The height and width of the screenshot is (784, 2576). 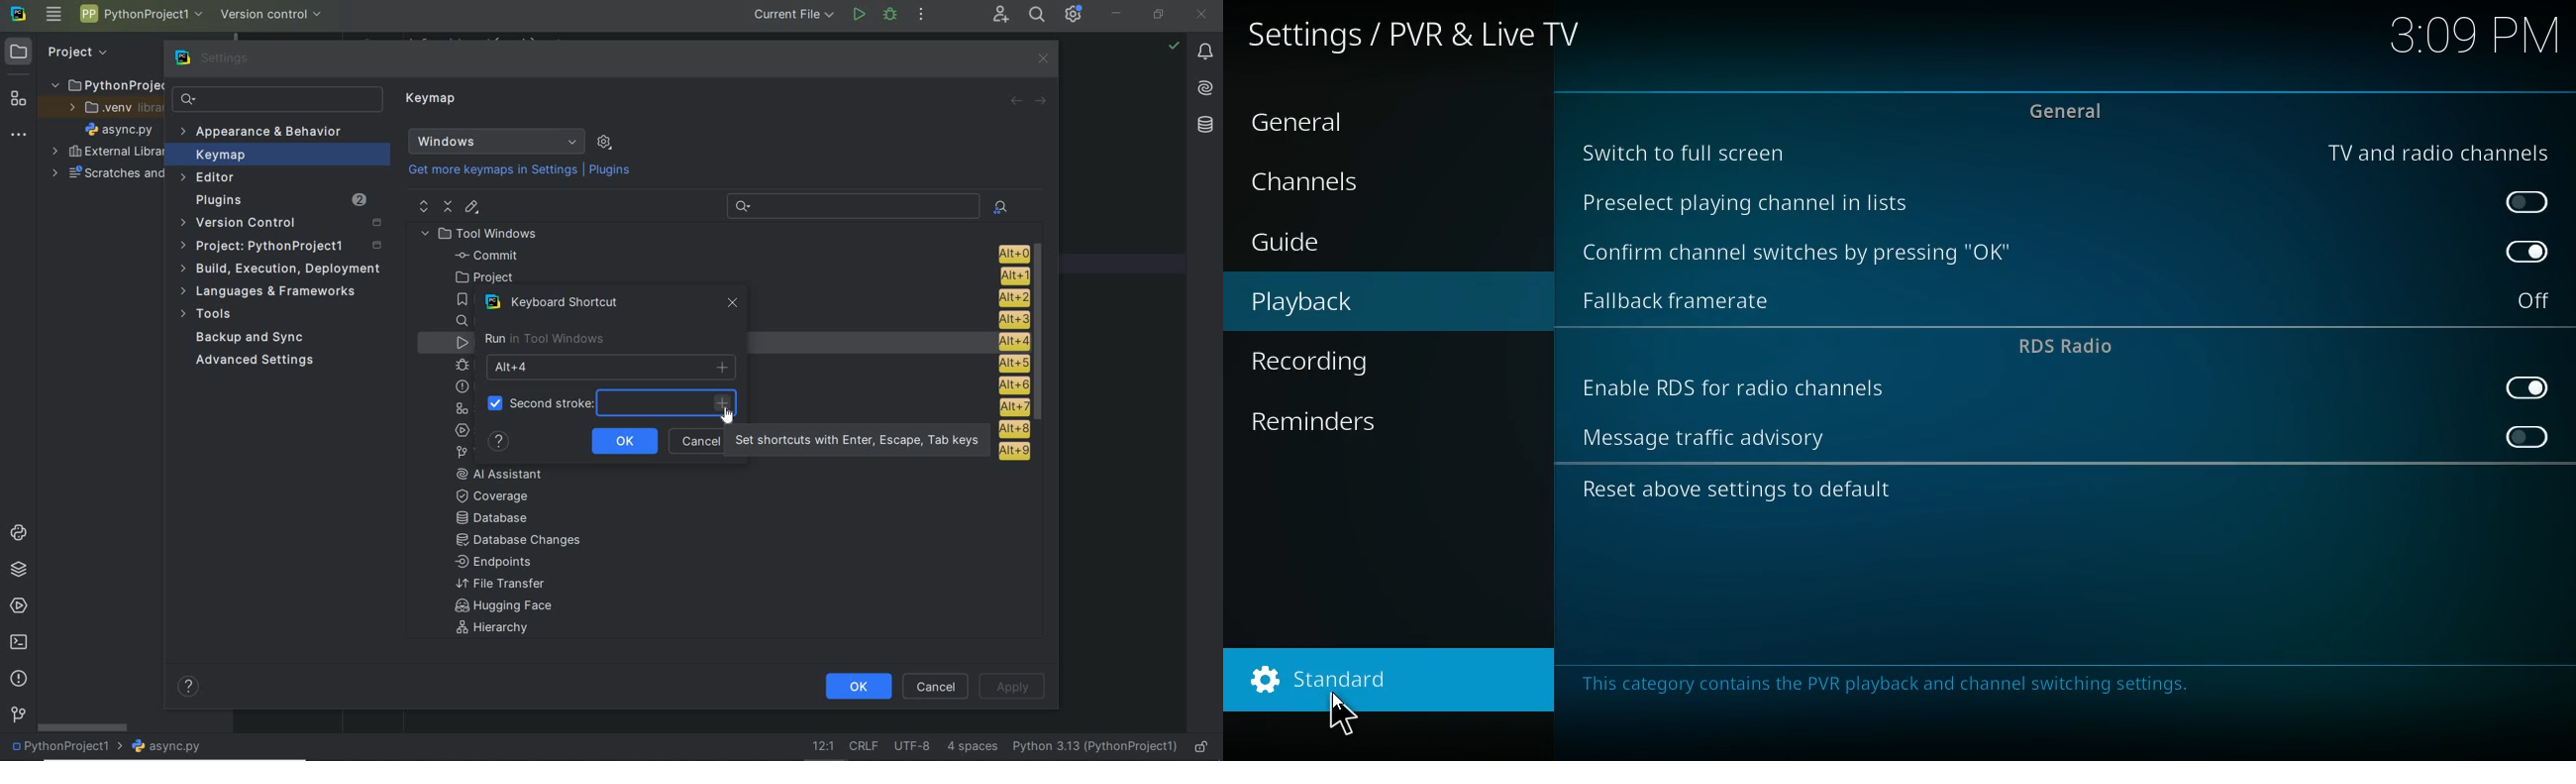 What do you see at coordinates (1695, 155) in the screenshot?
I see `switch to full screen` at bounding box center [1695, 155].